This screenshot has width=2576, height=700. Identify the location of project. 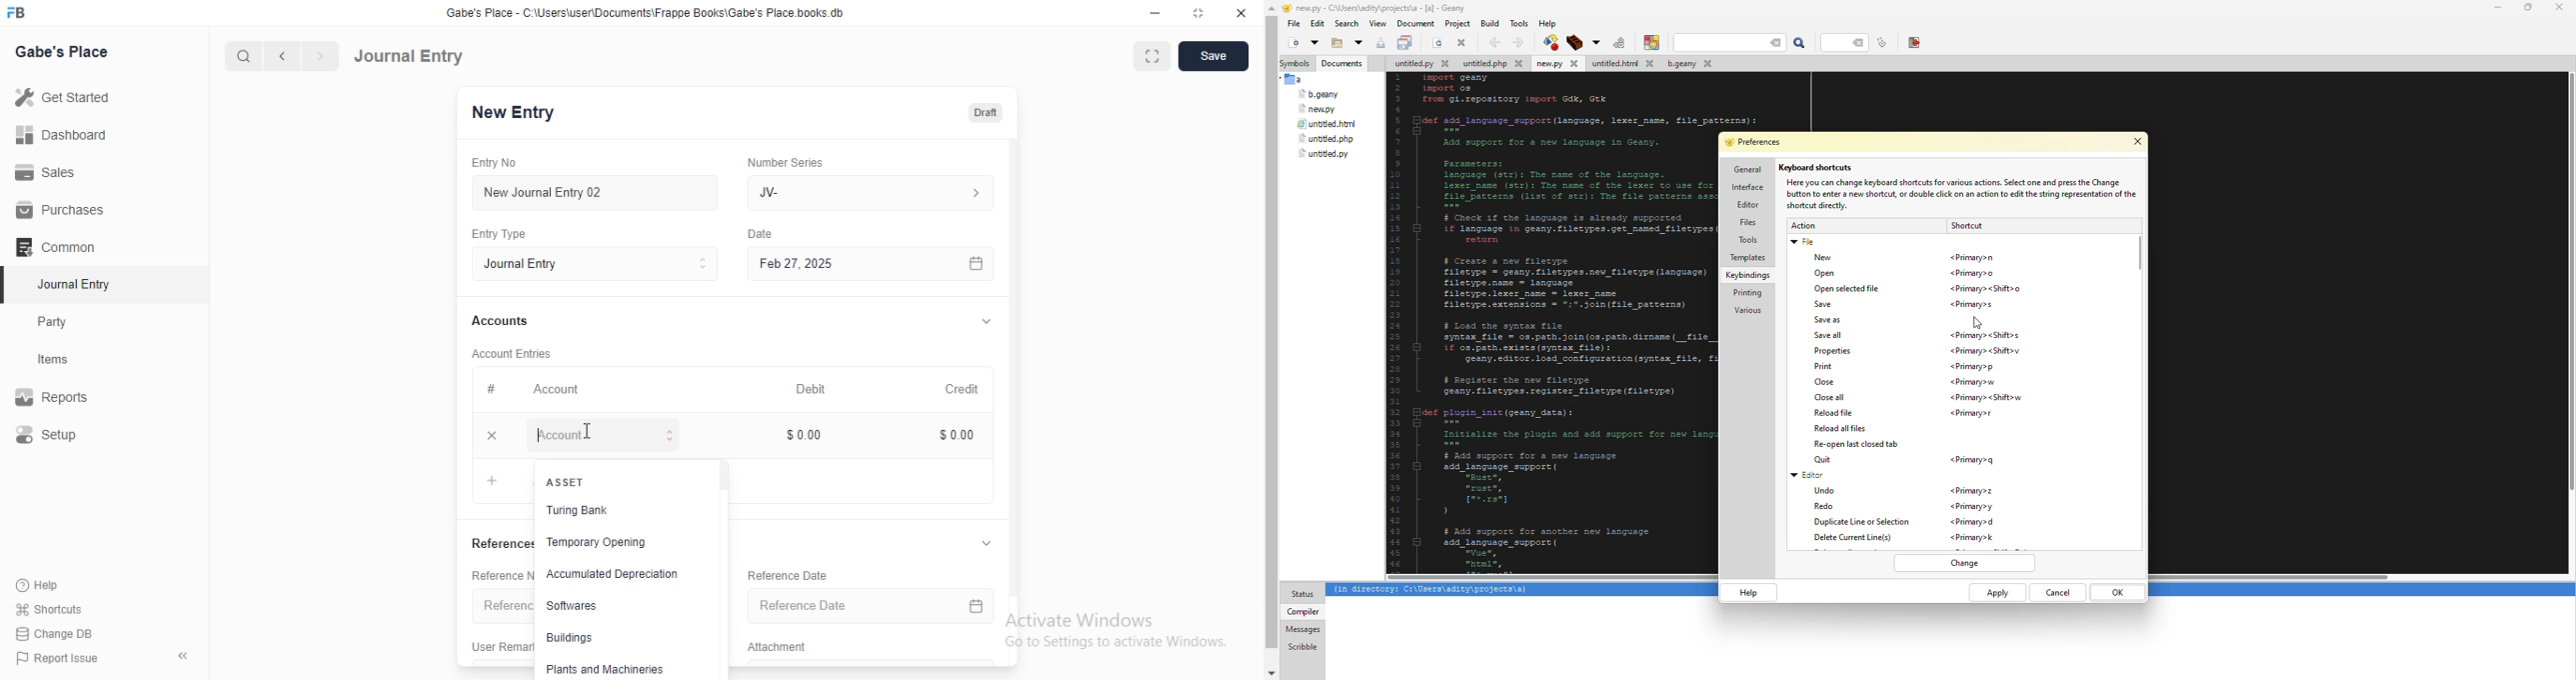
(1457, 24).